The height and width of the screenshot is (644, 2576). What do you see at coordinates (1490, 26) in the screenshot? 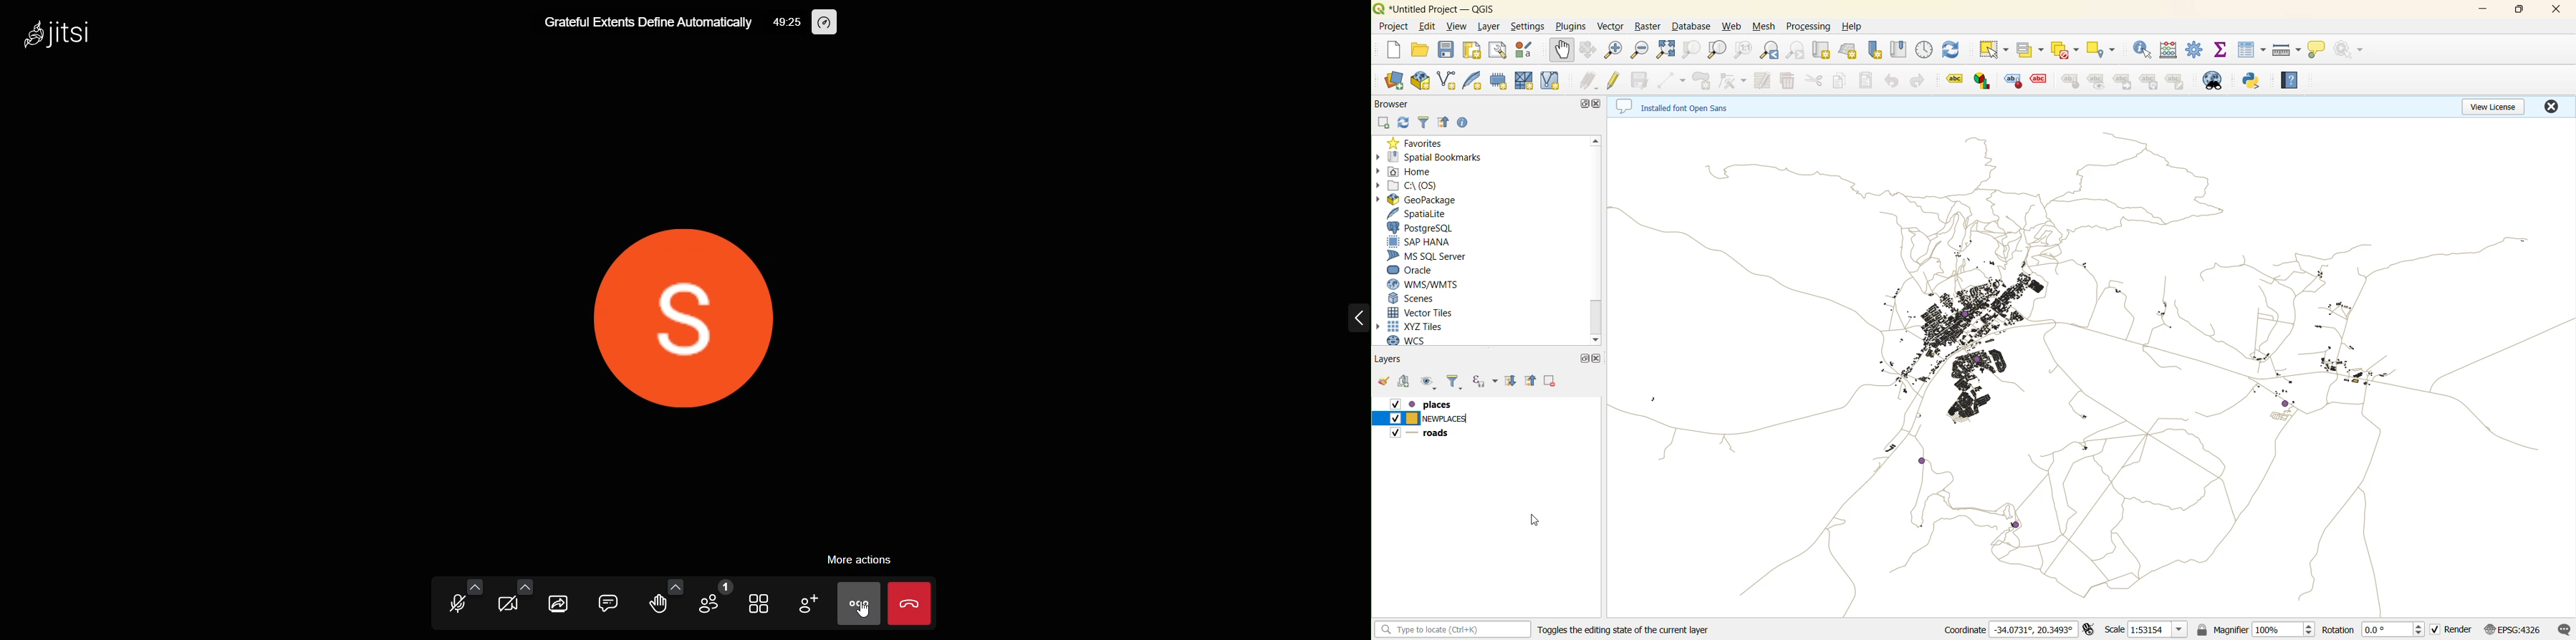
I see `layer` at bounding box center [1490, 26].